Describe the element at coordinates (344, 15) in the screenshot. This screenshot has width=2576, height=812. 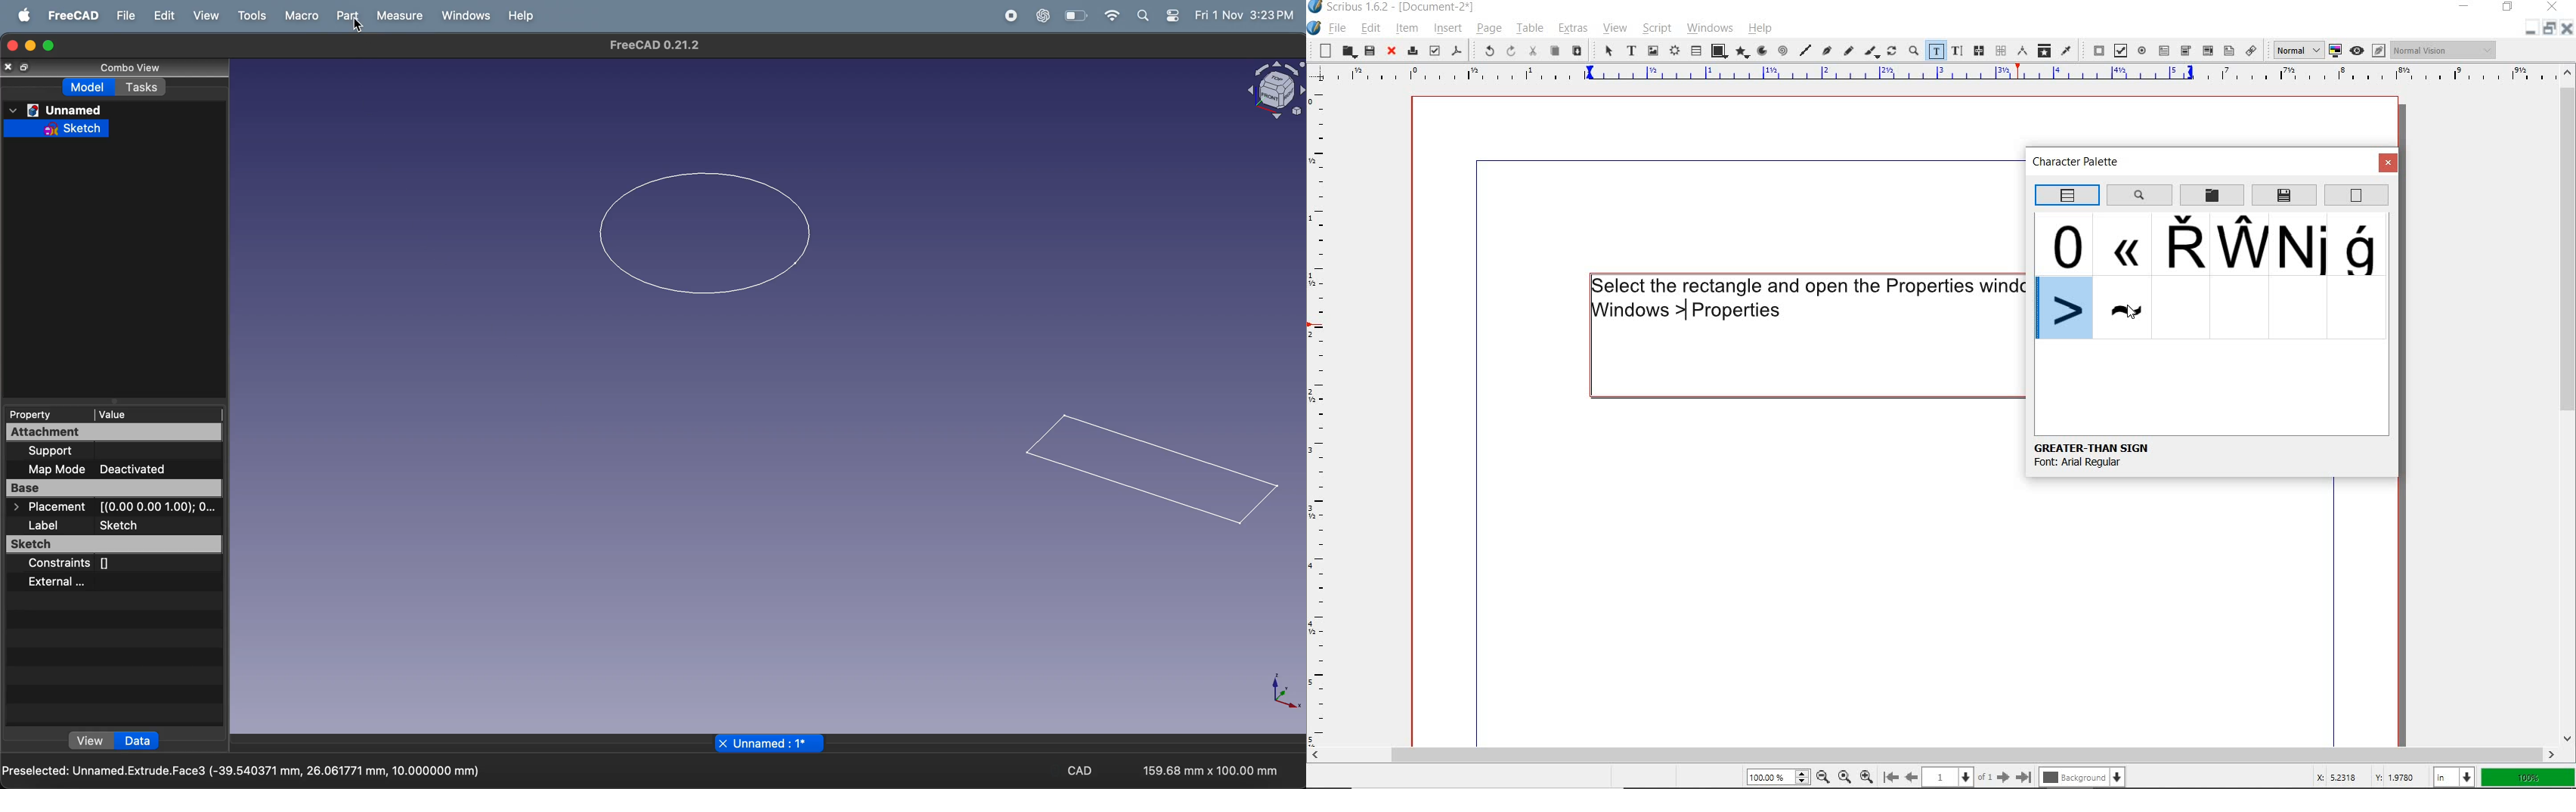
I see `Part` at that location.